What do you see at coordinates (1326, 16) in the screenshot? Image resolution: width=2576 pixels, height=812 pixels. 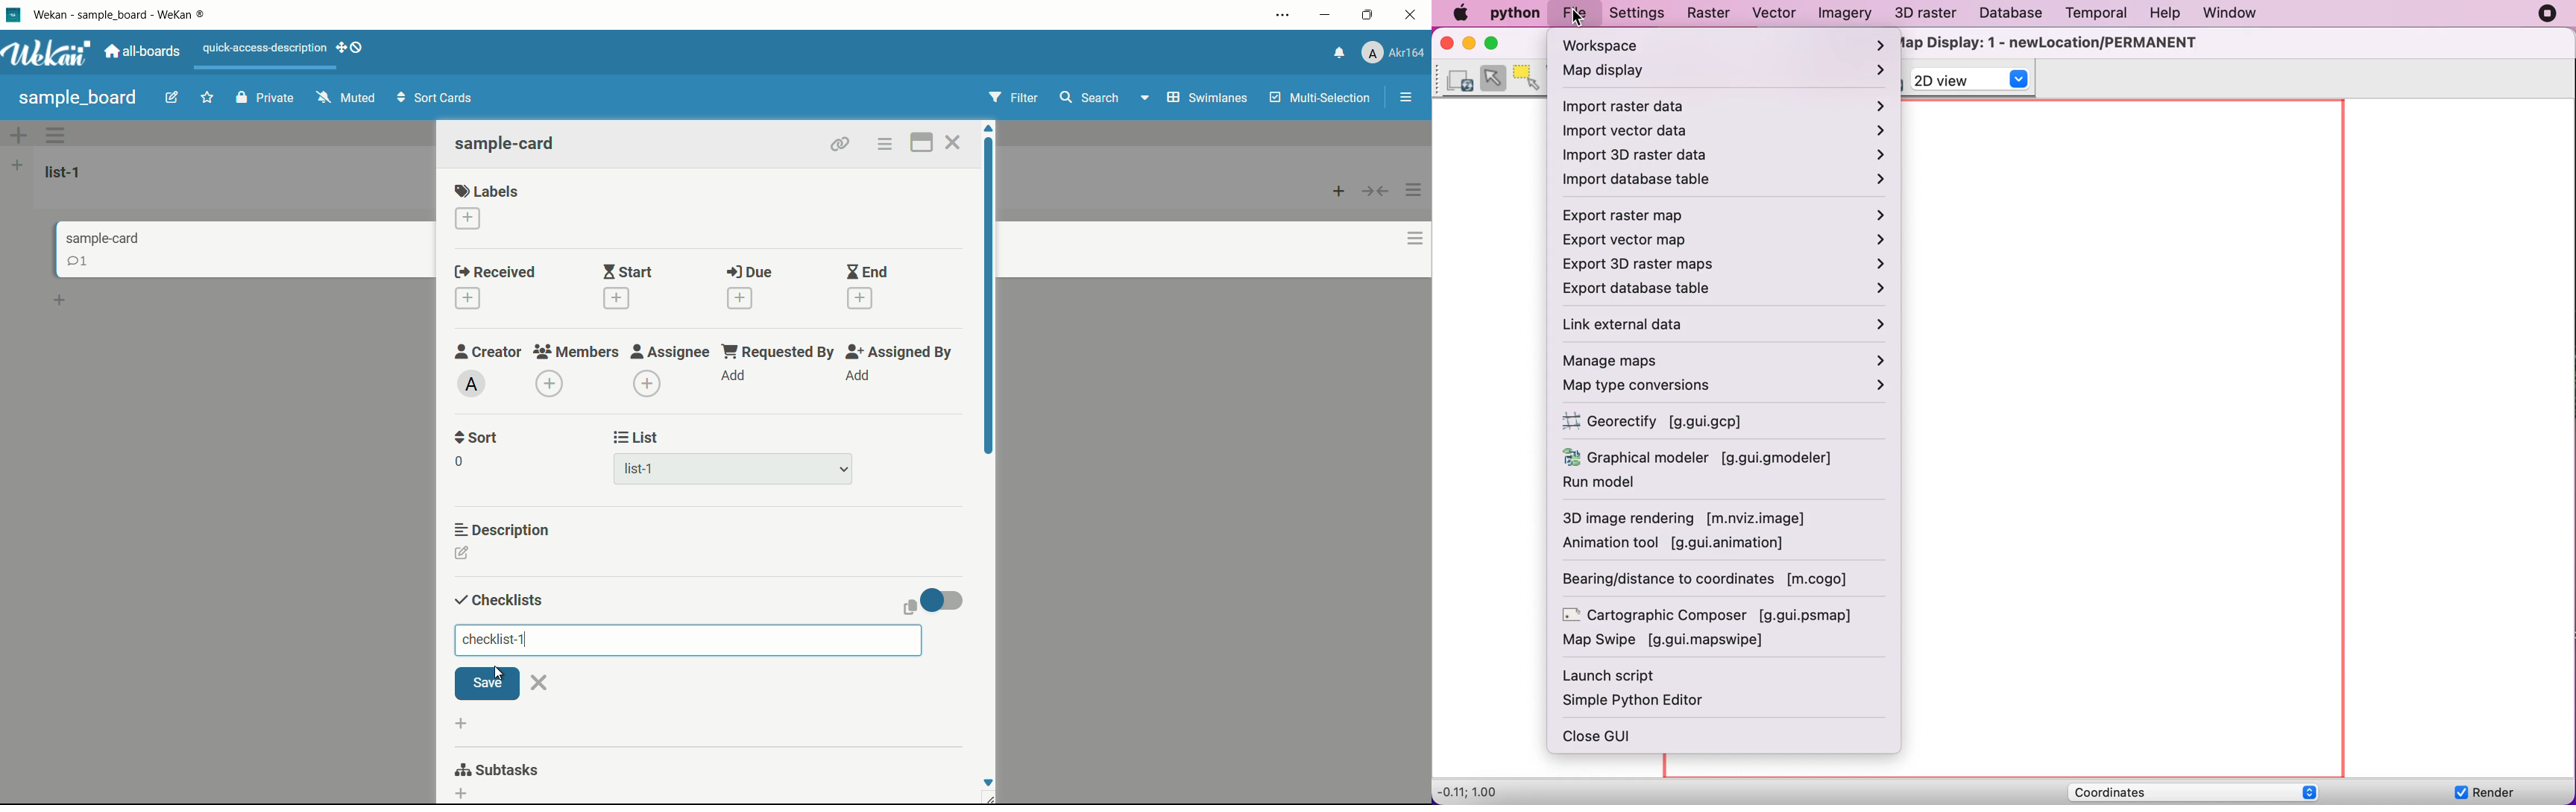 I see `minimize` at bounding box center [1326, 16].